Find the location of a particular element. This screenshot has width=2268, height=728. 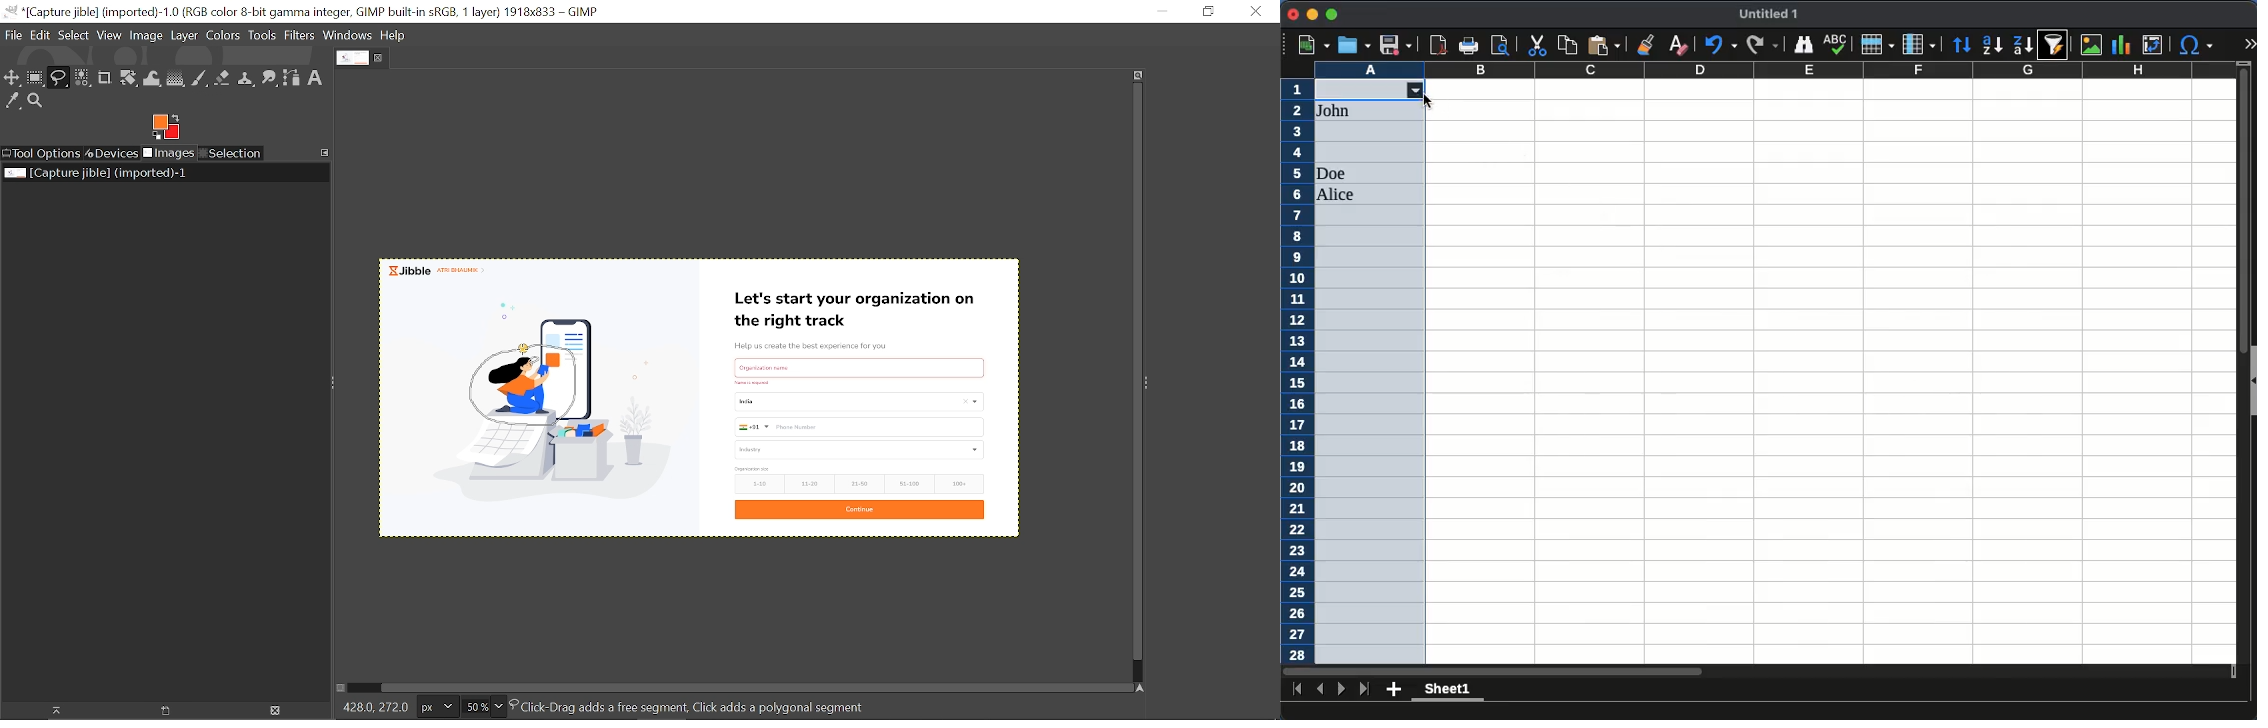

Close tab is located at coordinates (381, 58).